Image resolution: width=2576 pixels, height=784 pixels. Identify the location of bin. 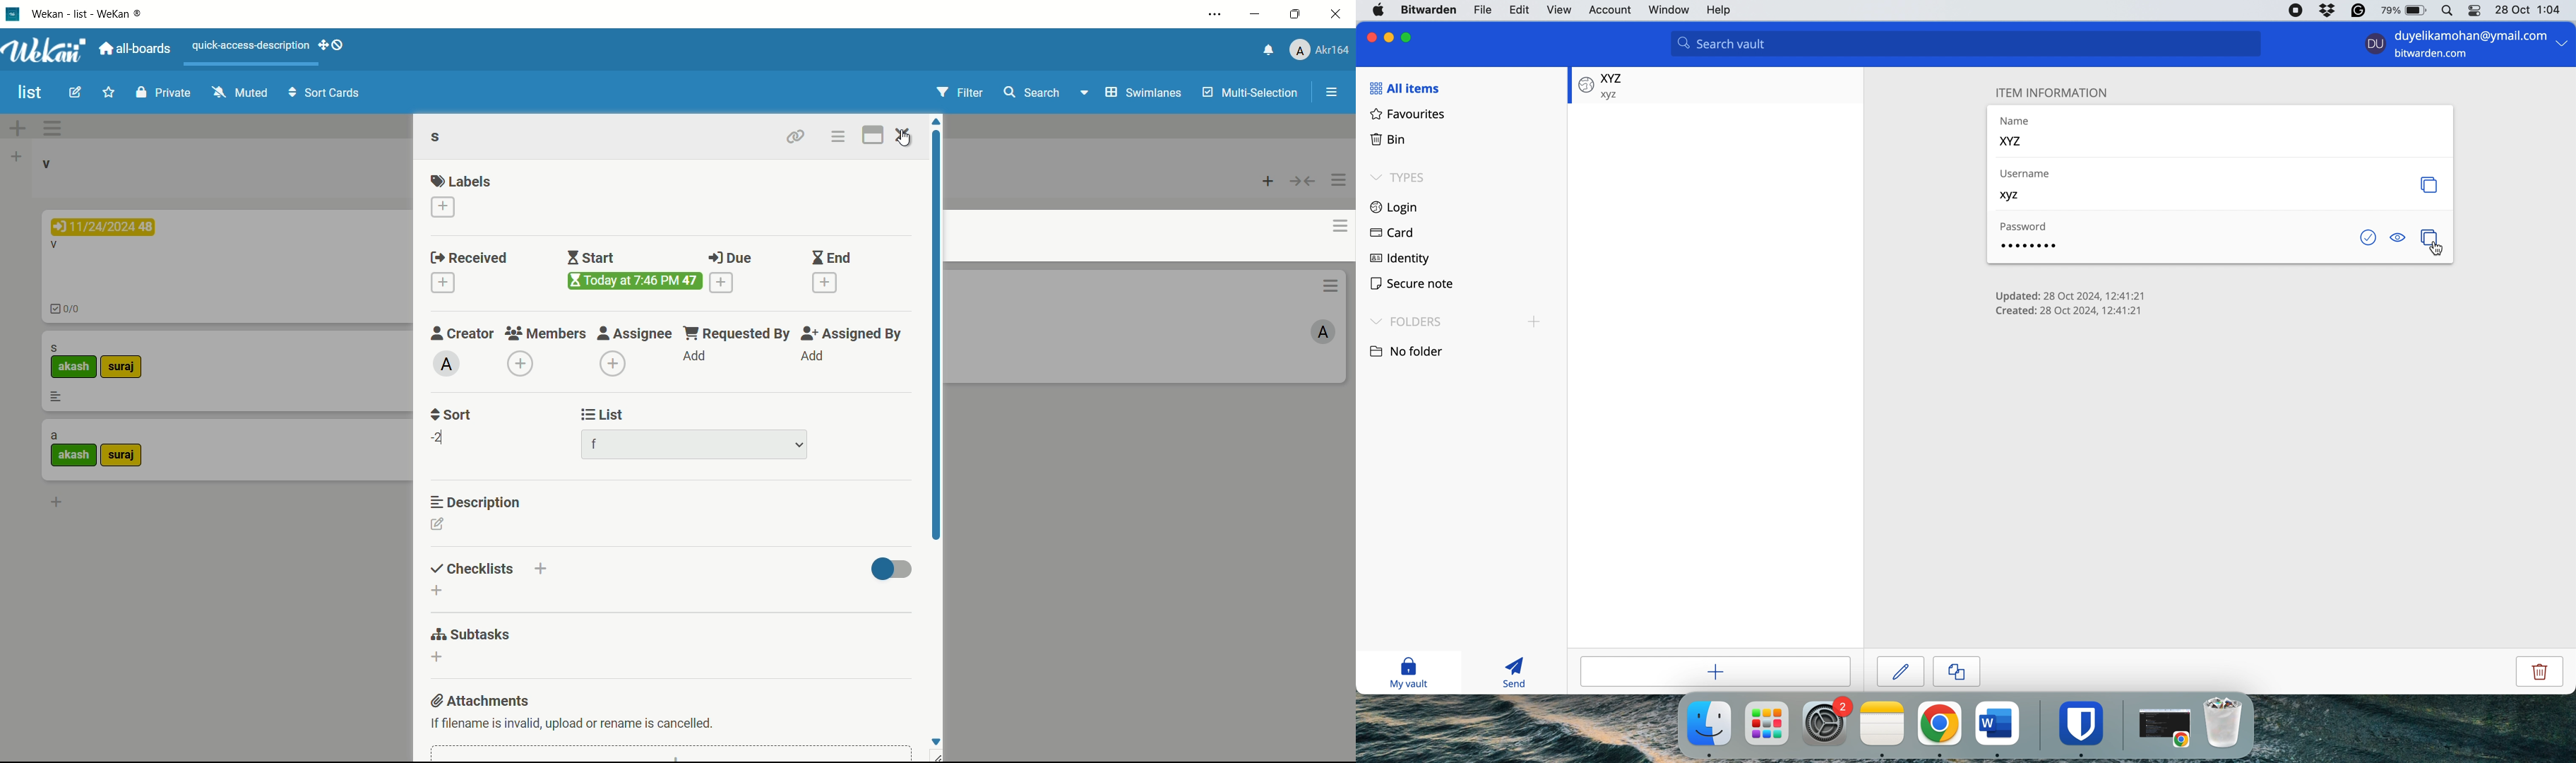
(1388, 138).